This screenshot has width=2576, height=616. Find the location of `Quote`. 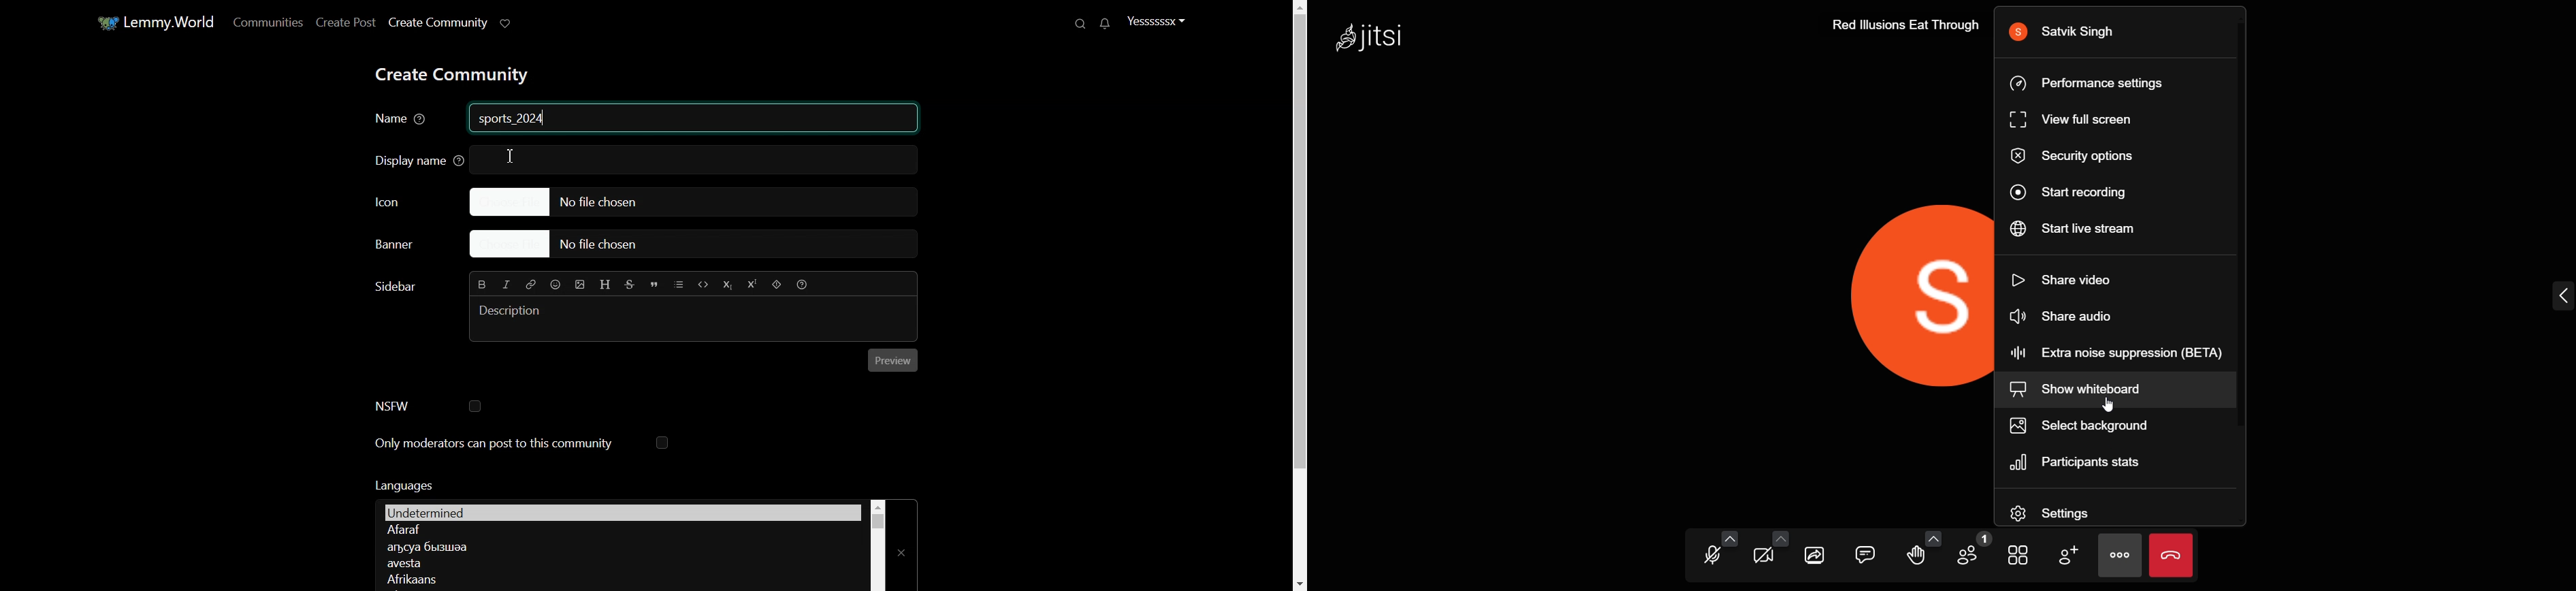

Quote is located at coordinates (654, 285).